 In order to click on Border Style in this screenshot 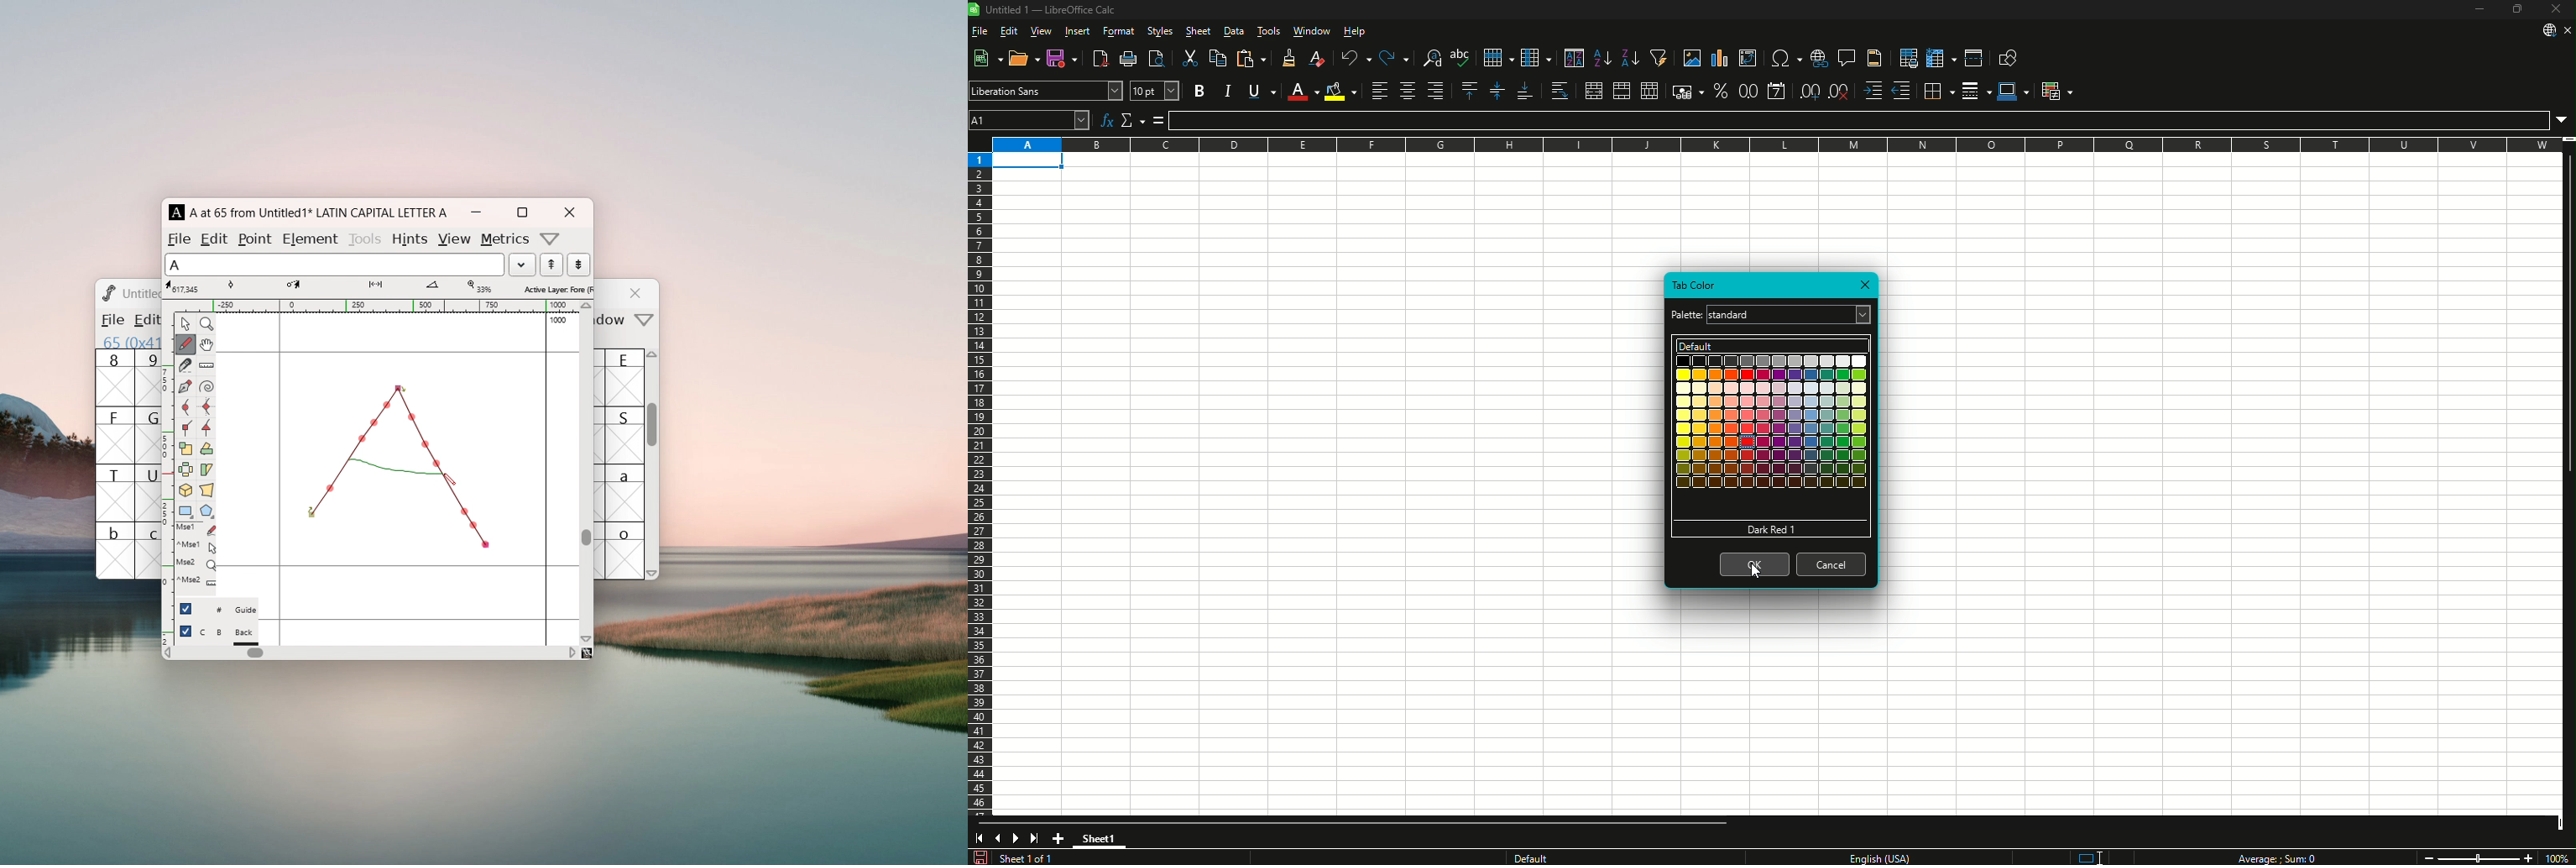, I will do `click(1976, 92)`.